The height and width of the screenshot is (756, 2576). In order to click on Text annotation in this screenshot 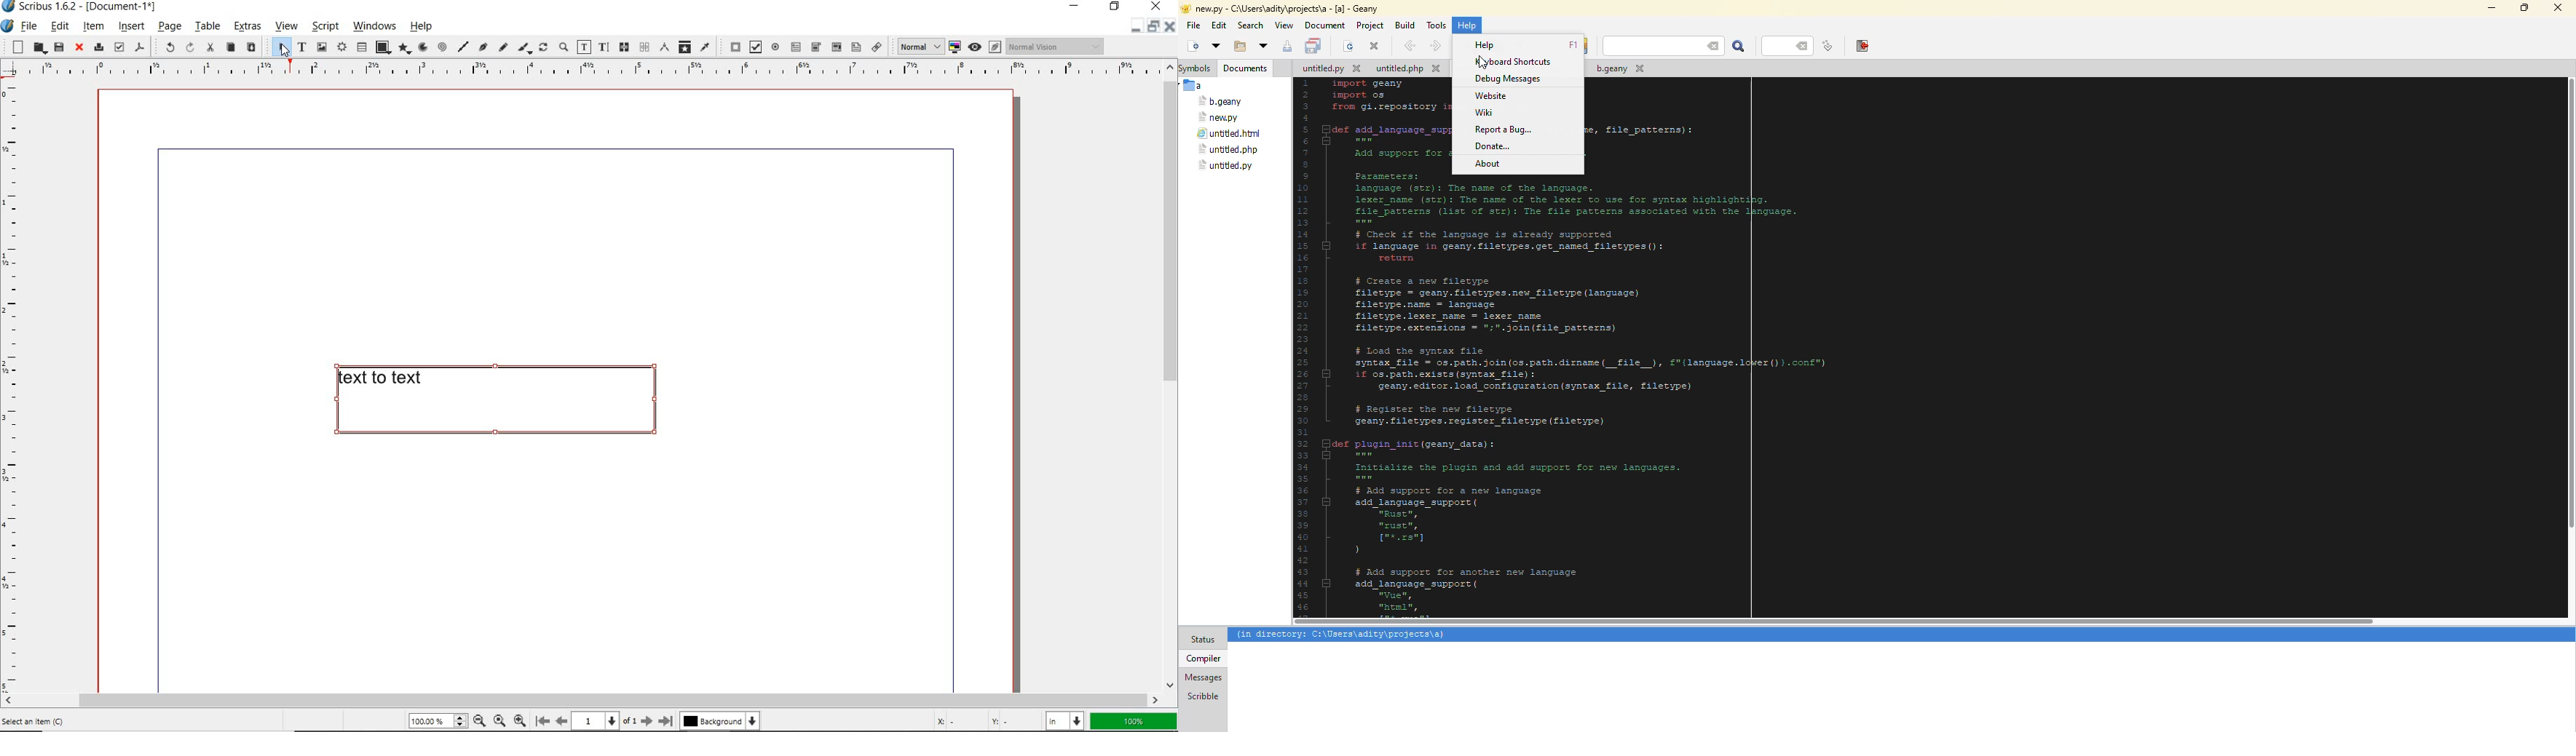, I will do `click(856, 48)`.